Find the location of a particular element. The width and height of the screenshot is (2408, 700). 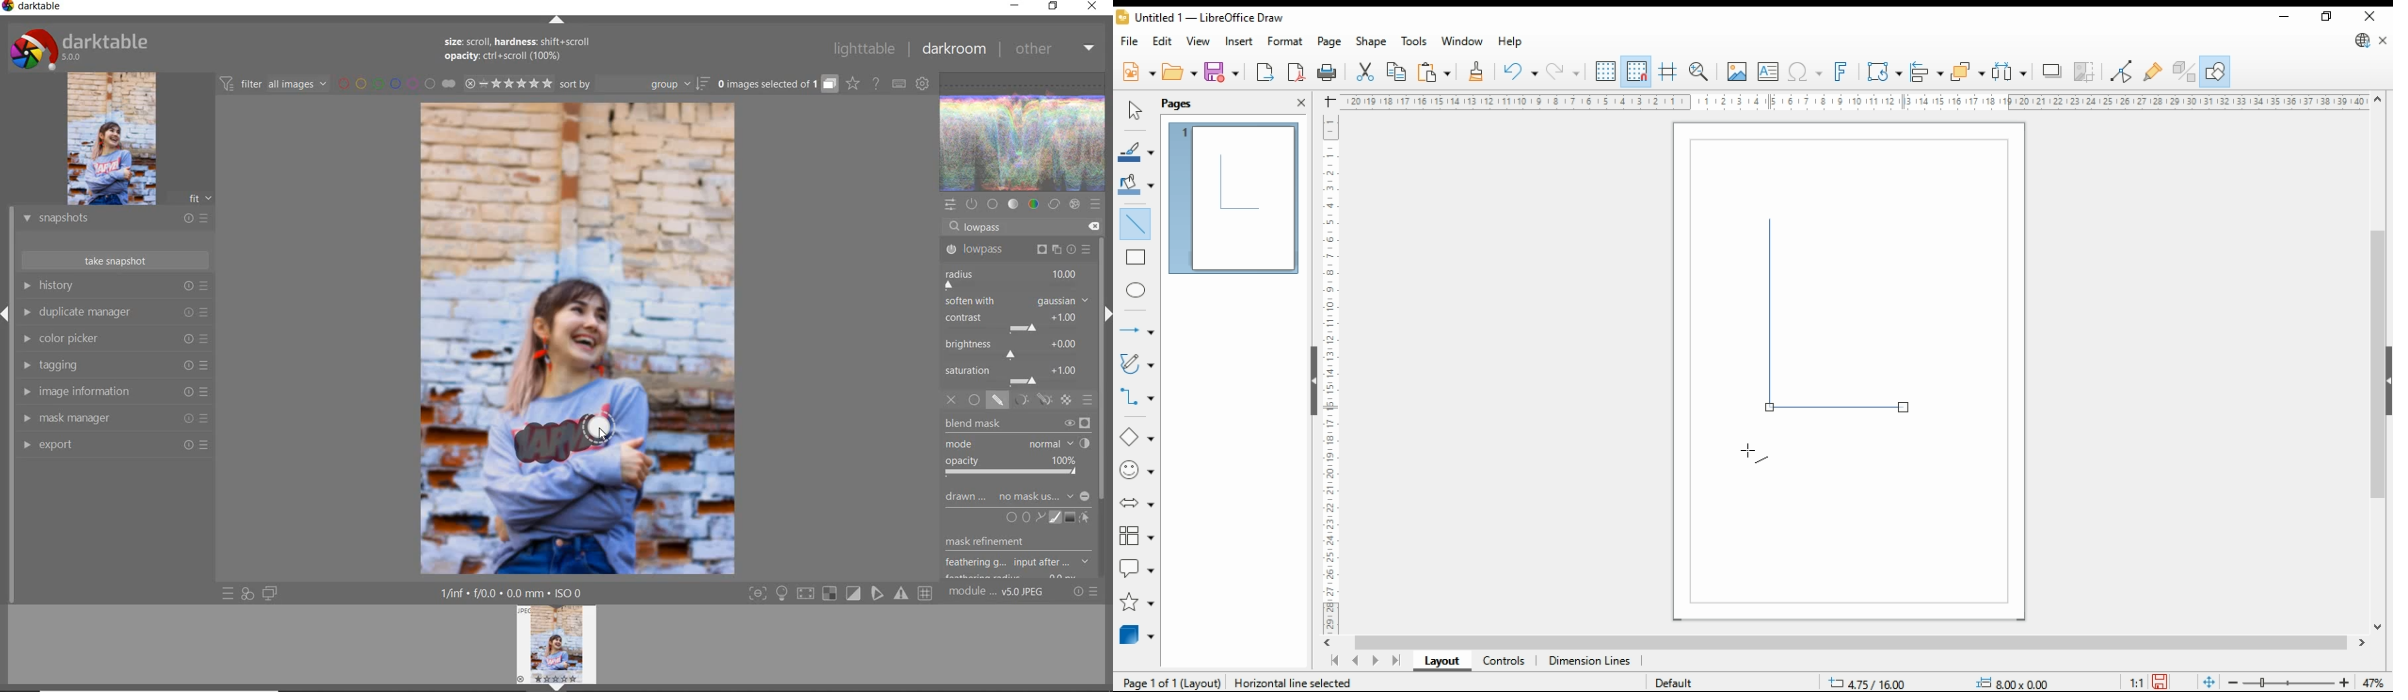

system logo is located at coordinates (79, 48).